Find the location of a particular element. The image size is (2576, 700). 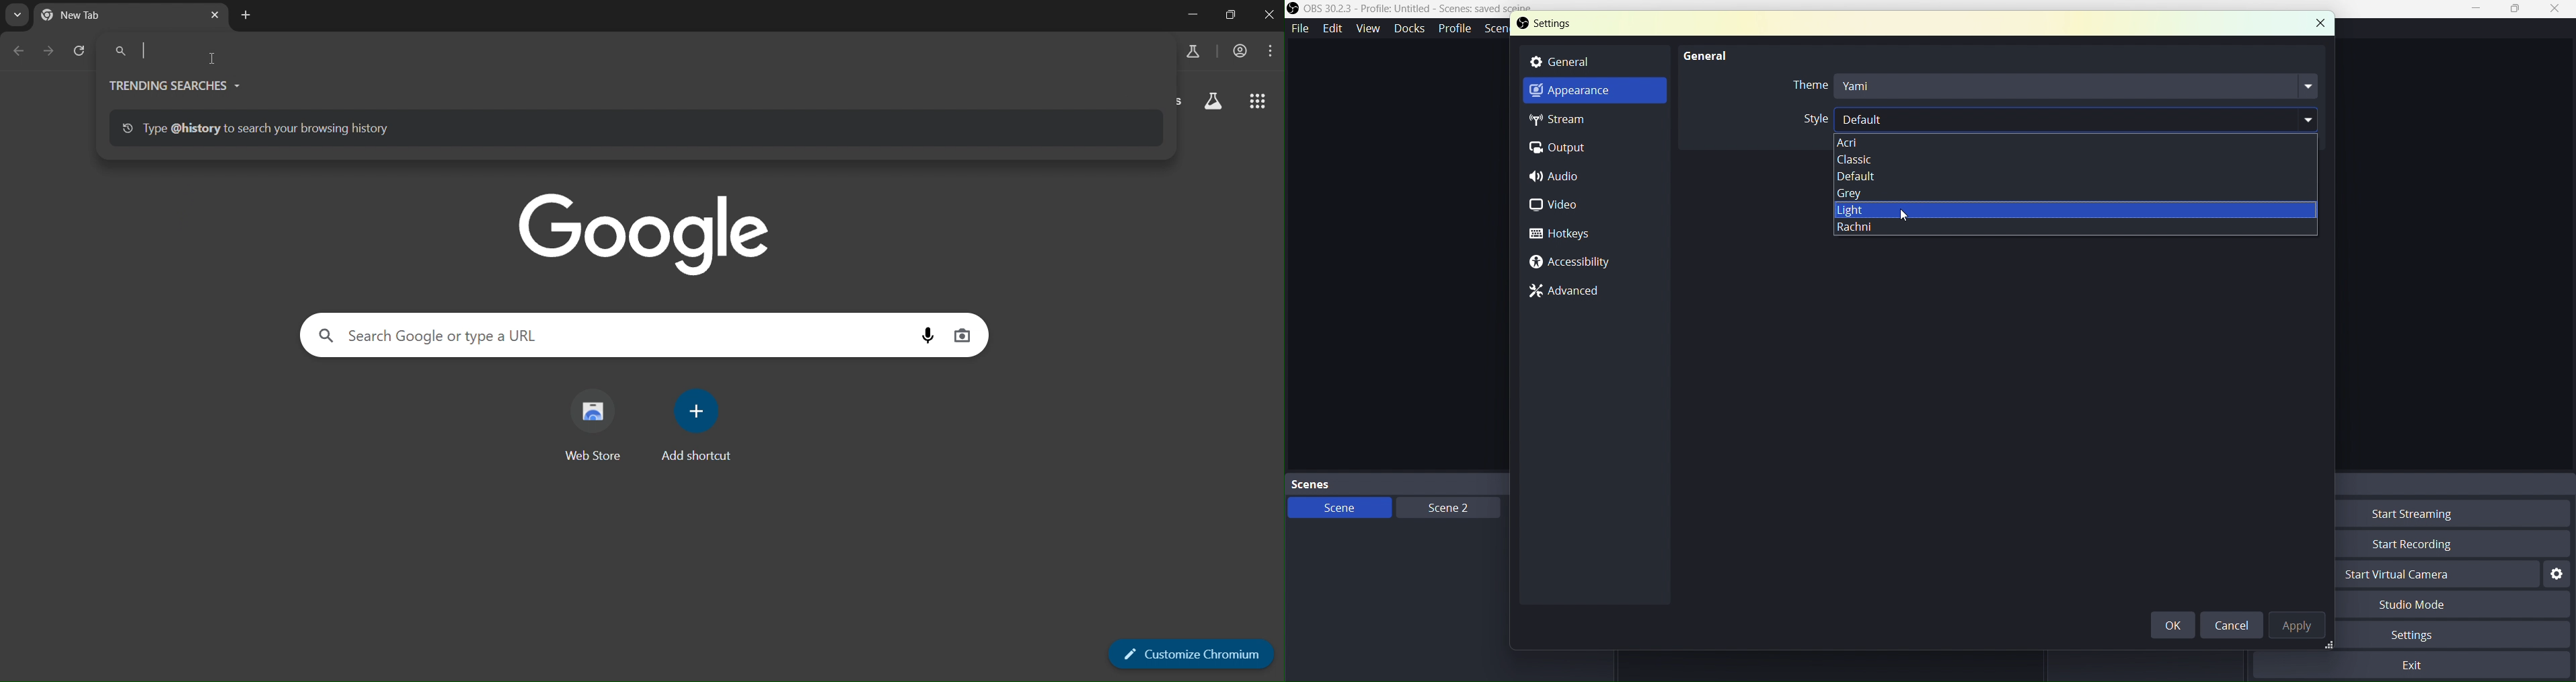

cursor is located at coordinates (213, 60).